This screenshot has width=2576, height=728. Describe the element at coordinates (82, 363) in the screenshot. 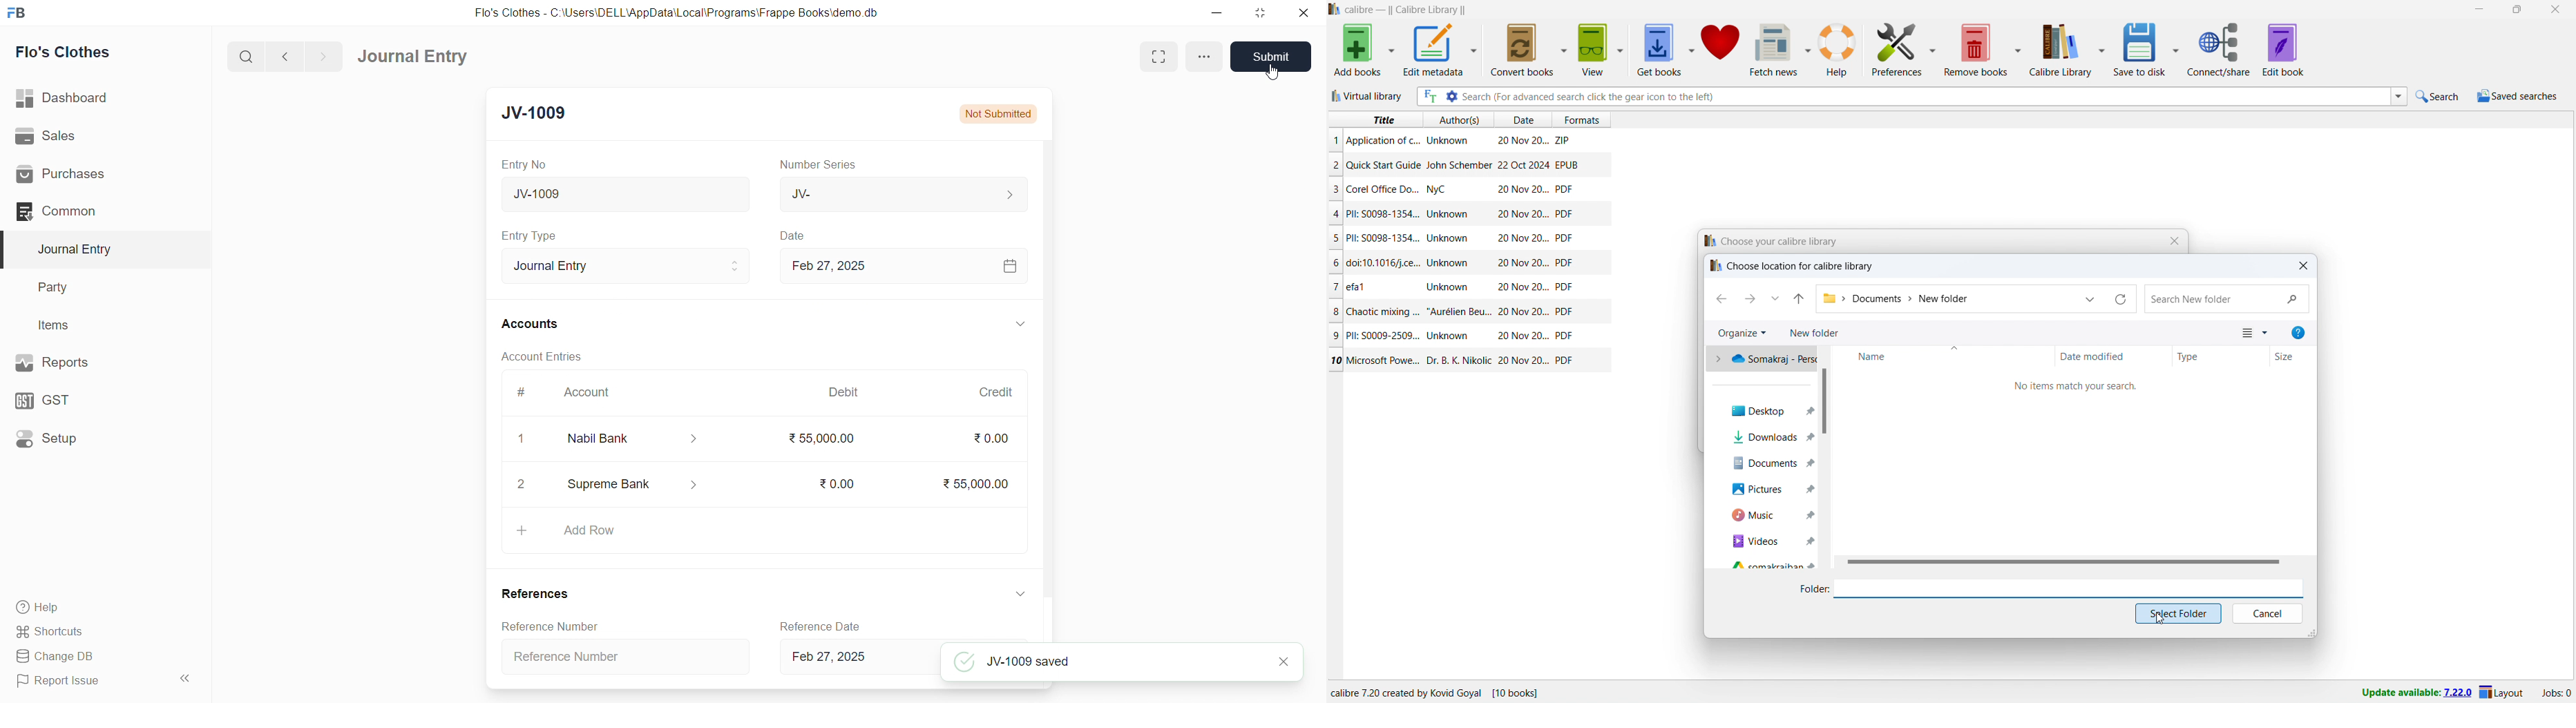

I see `Reports` at that location.